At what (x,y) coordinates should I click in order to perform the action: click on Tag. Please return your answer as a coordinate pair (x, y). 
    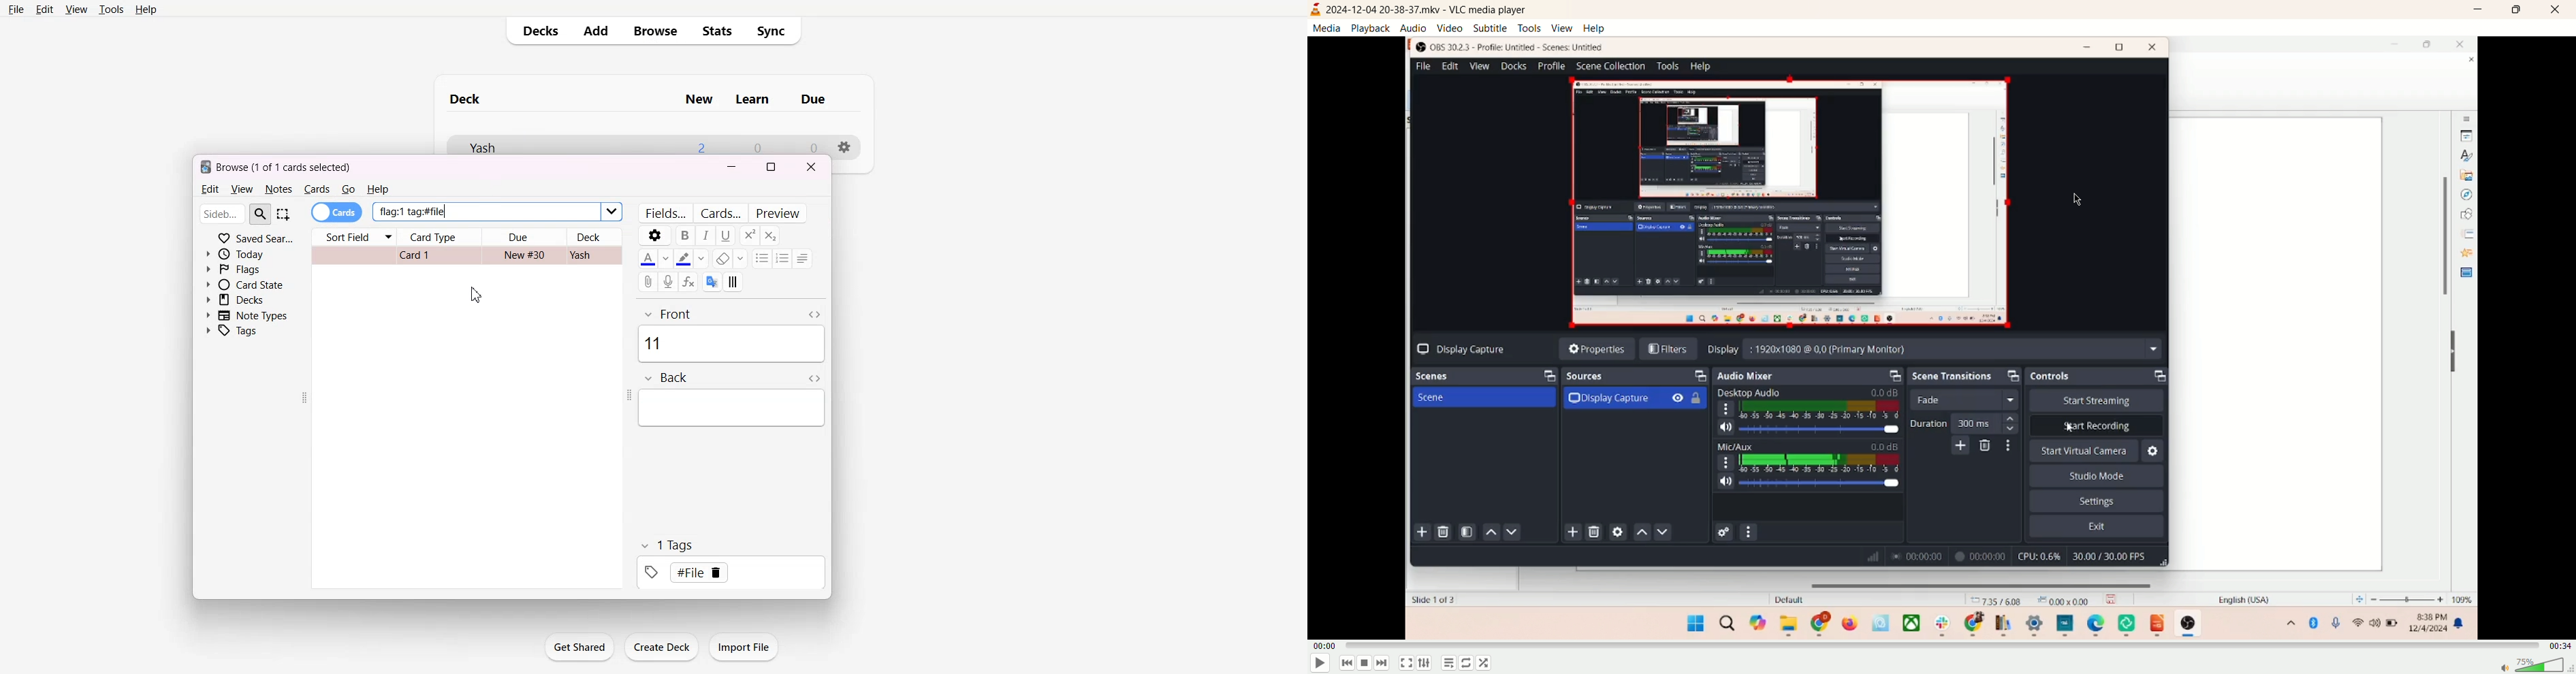
    Looking at the image, I should click on (665, 545).